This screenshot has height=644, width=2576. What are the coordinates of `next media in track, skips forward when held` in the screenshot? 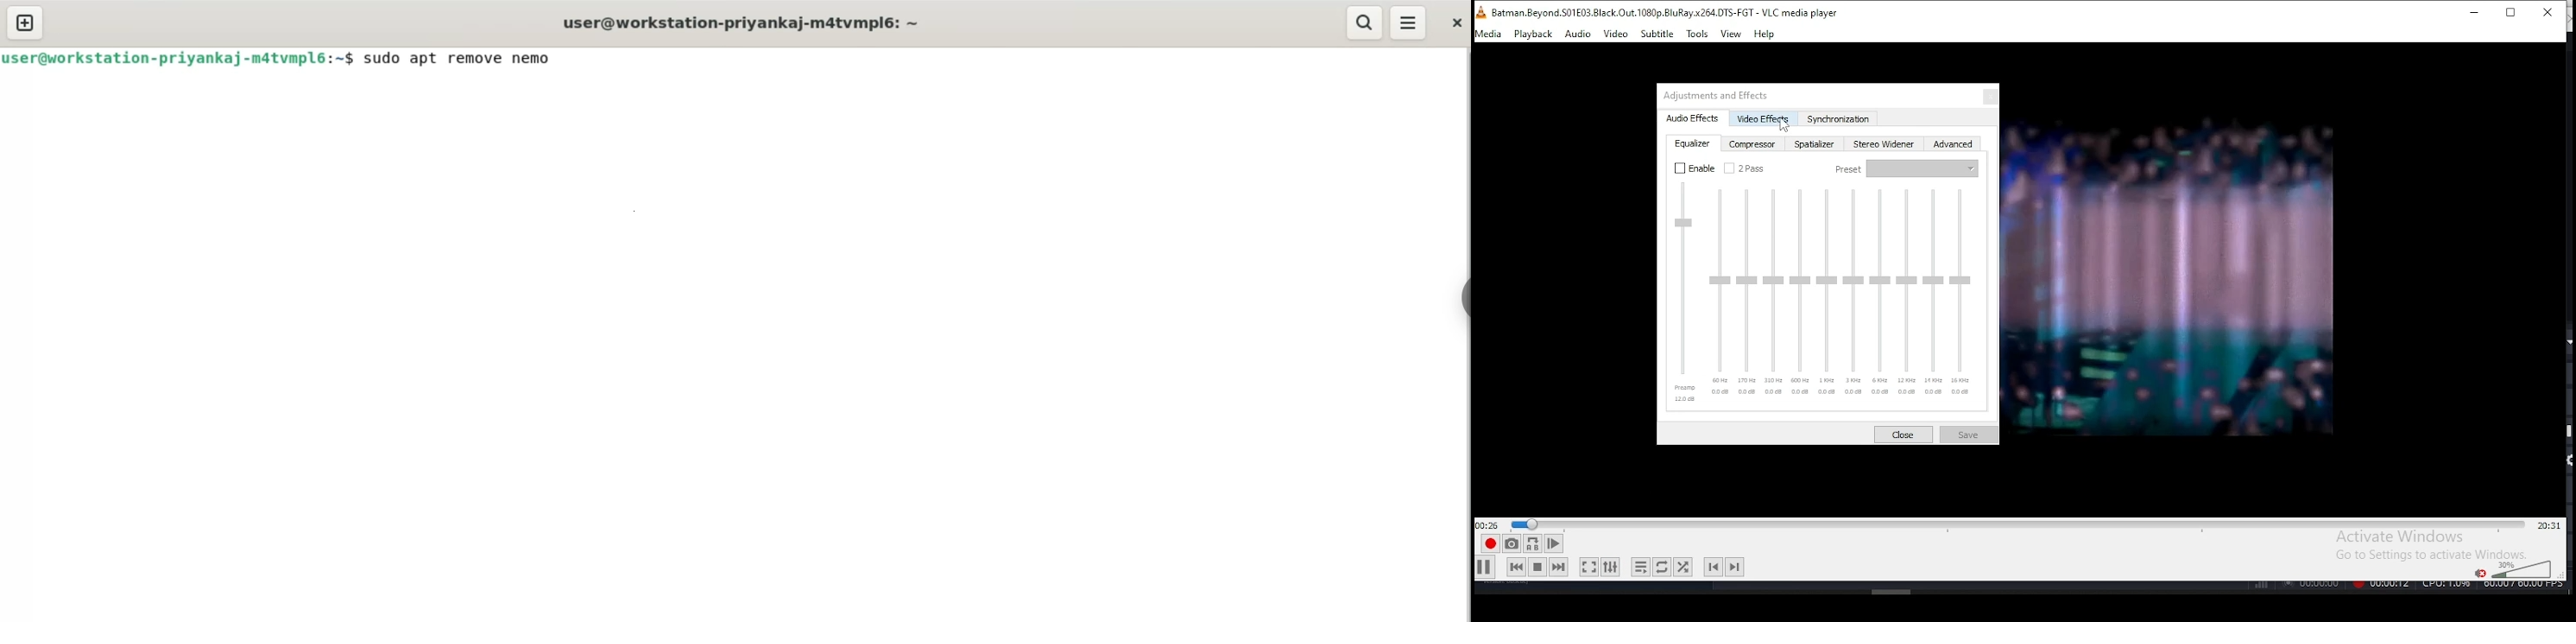 It's located at (1559, 568).